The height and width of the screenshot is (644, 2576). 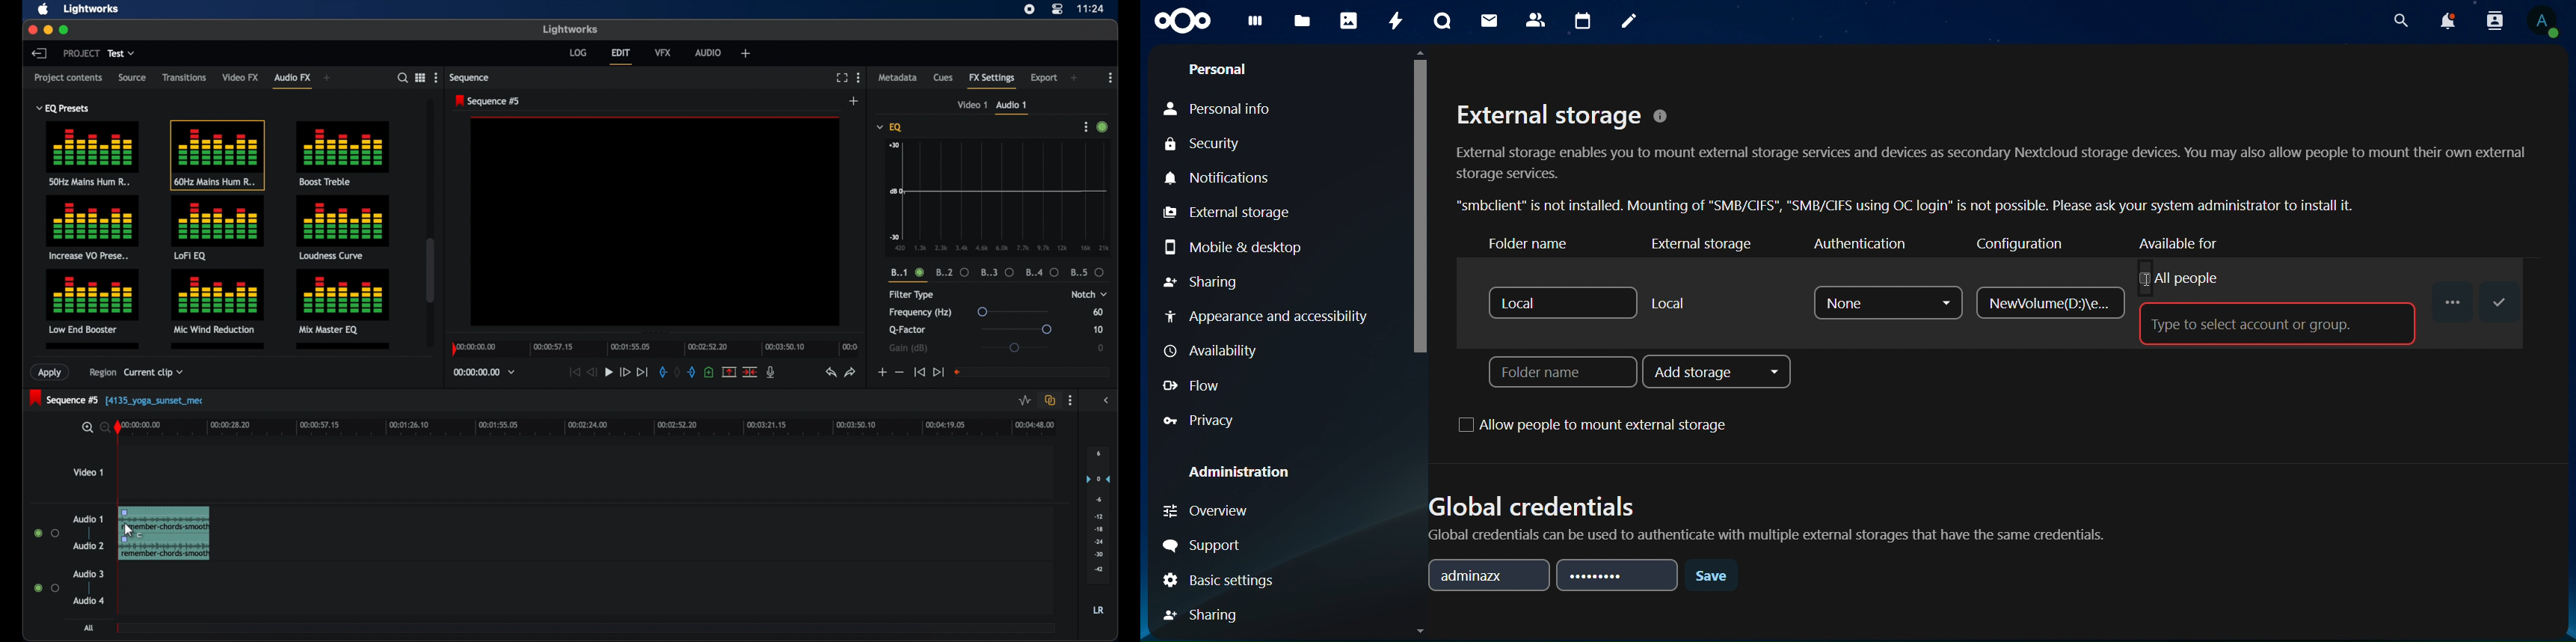 What do you see at coordinates (1233, 246) in the screenshot?
I see `mobile & desktop` at bounding box center [1233, 246].